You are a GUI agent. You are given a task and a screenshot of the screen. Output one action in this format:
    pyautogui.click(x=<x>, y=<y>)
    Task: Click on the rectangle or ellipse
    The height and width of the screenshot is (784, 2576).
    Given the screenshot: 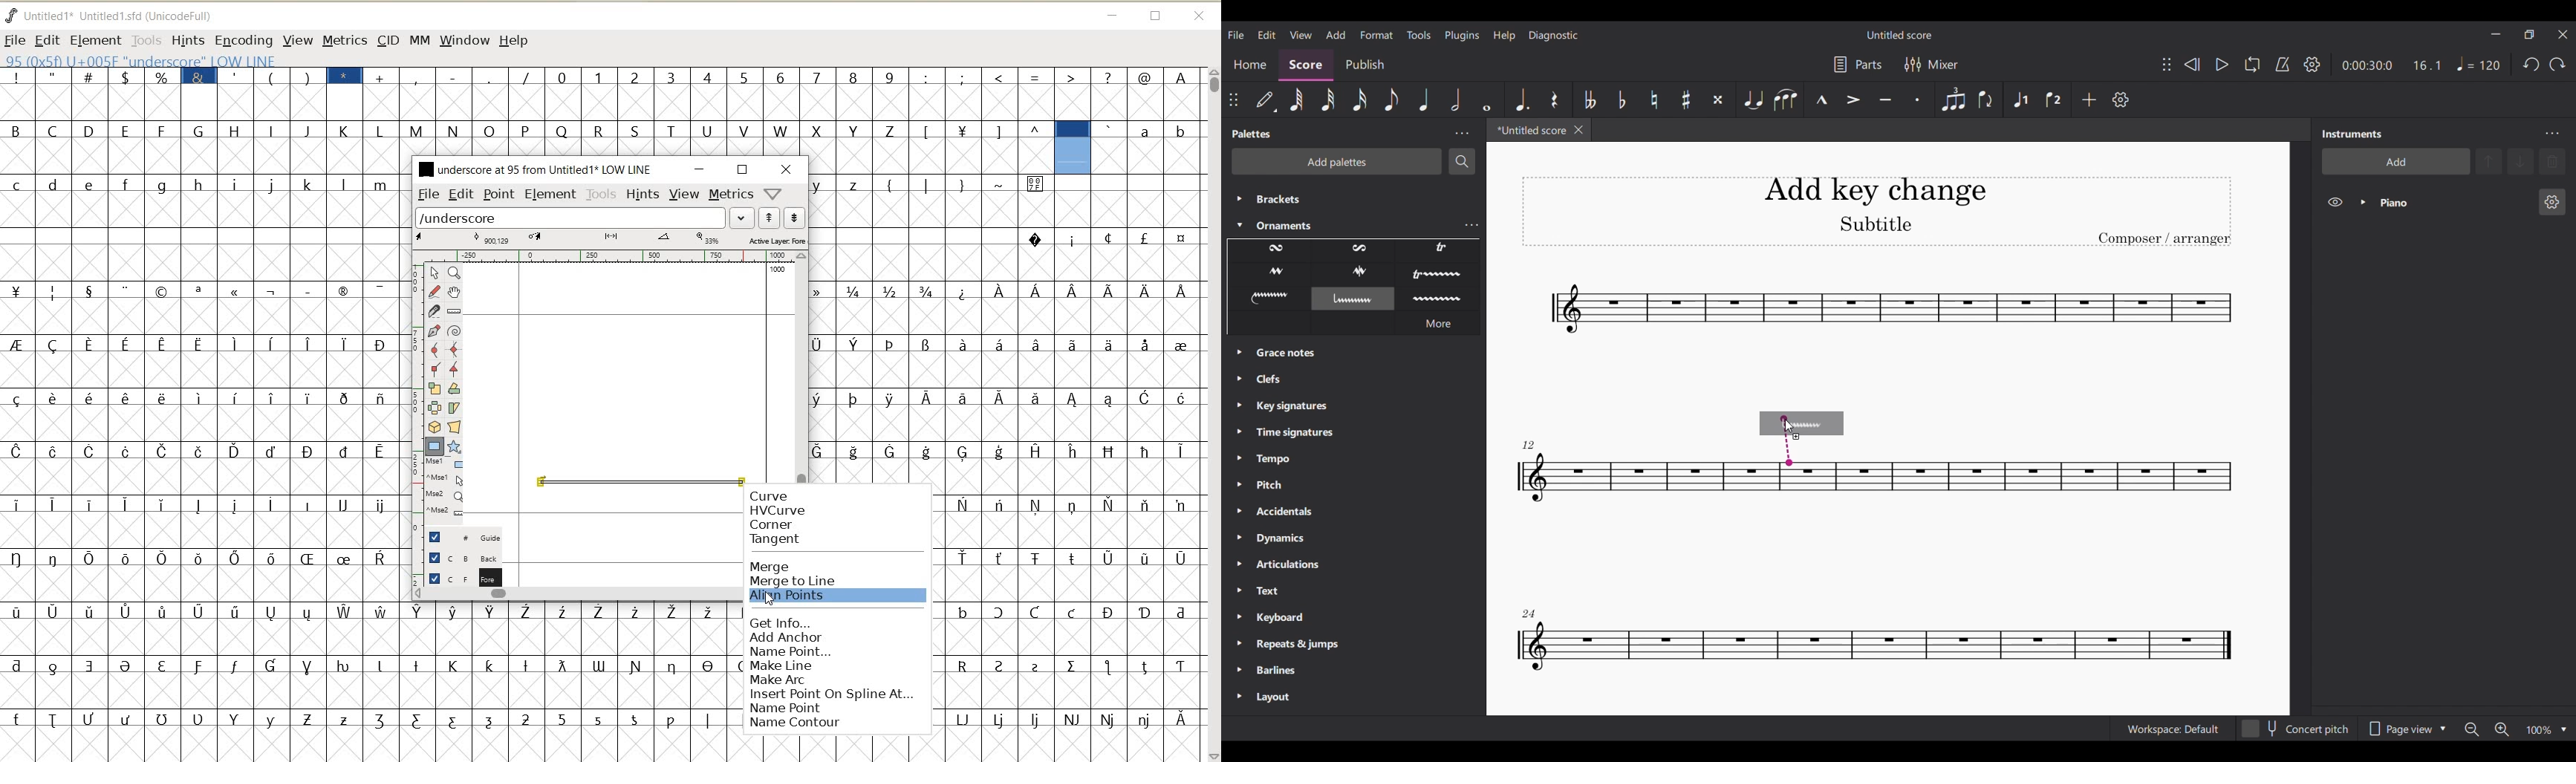 What is the action you would take?
    pyautogui.click(x=435, y=446)
    